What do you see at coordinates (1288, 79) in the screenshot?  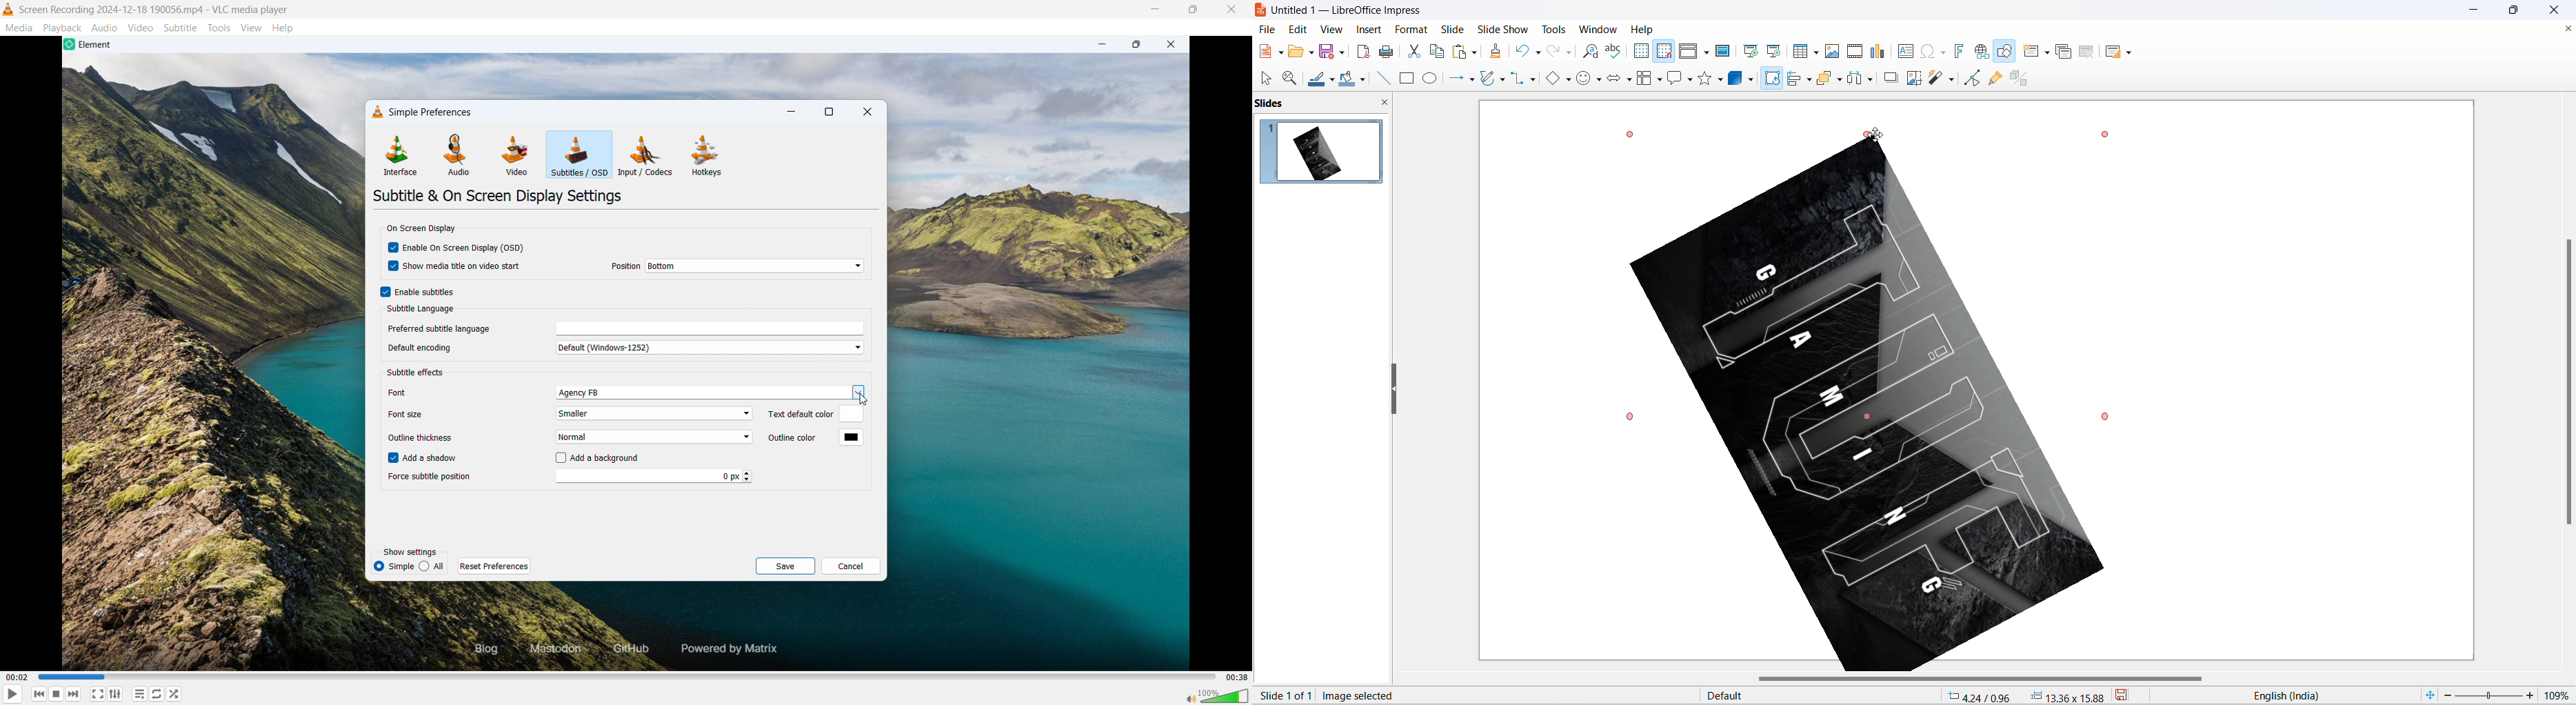 I see `zoom and pan` at bounding box center [1288, 79].